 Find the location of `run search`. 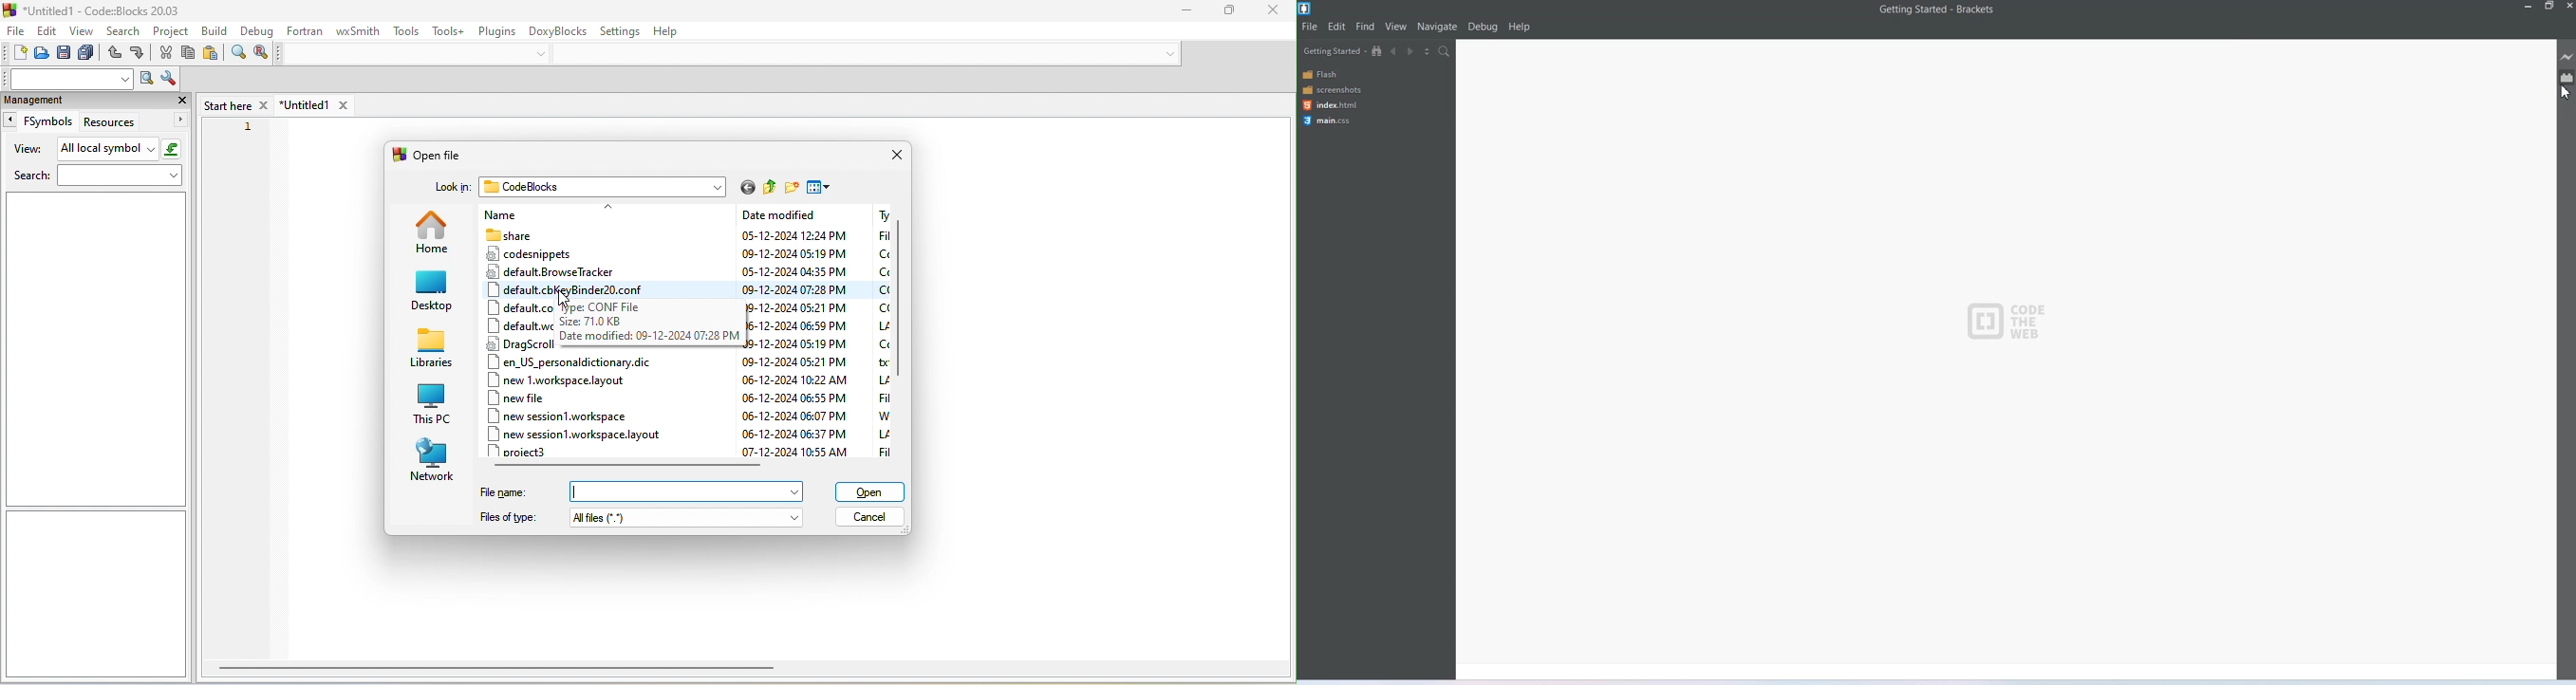

run search is located at coordinates (145, 79).